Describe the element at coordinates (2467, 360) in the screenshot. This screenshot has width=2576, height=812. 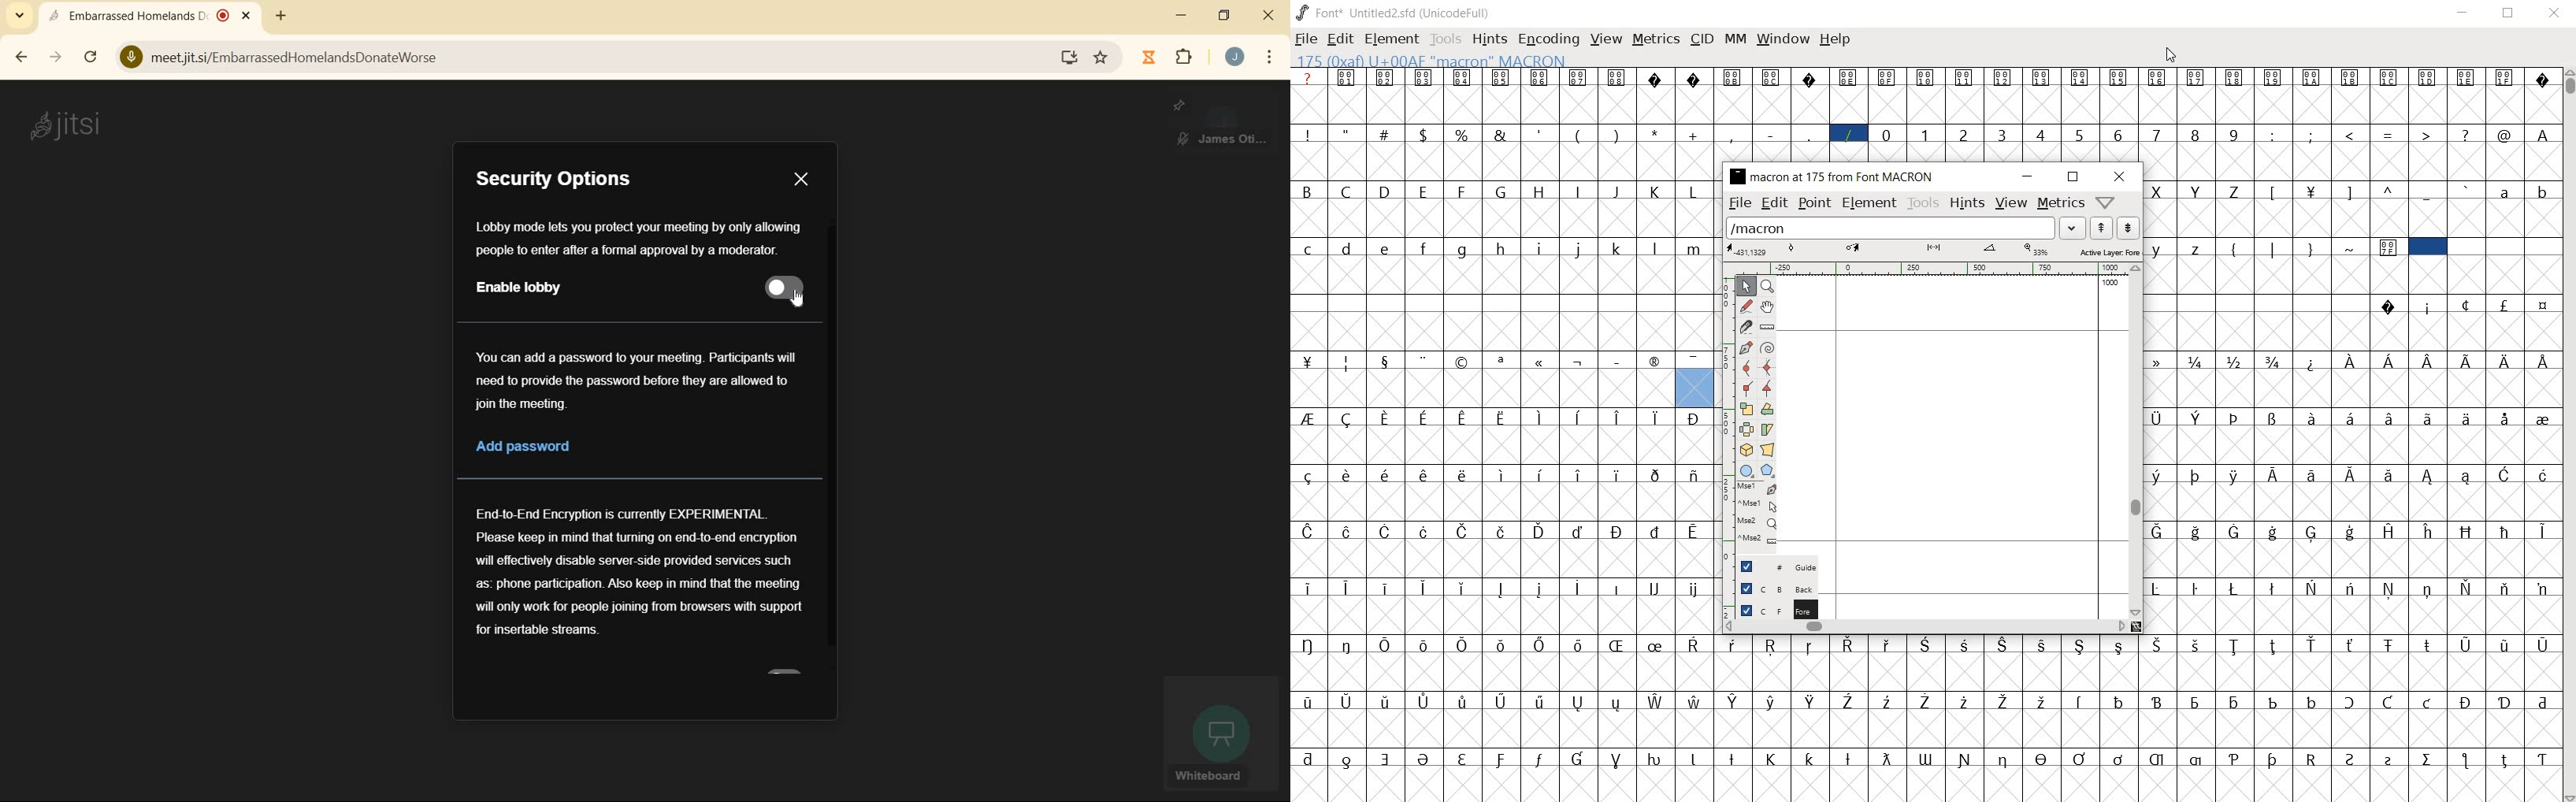
I see `Symbol` at that location.